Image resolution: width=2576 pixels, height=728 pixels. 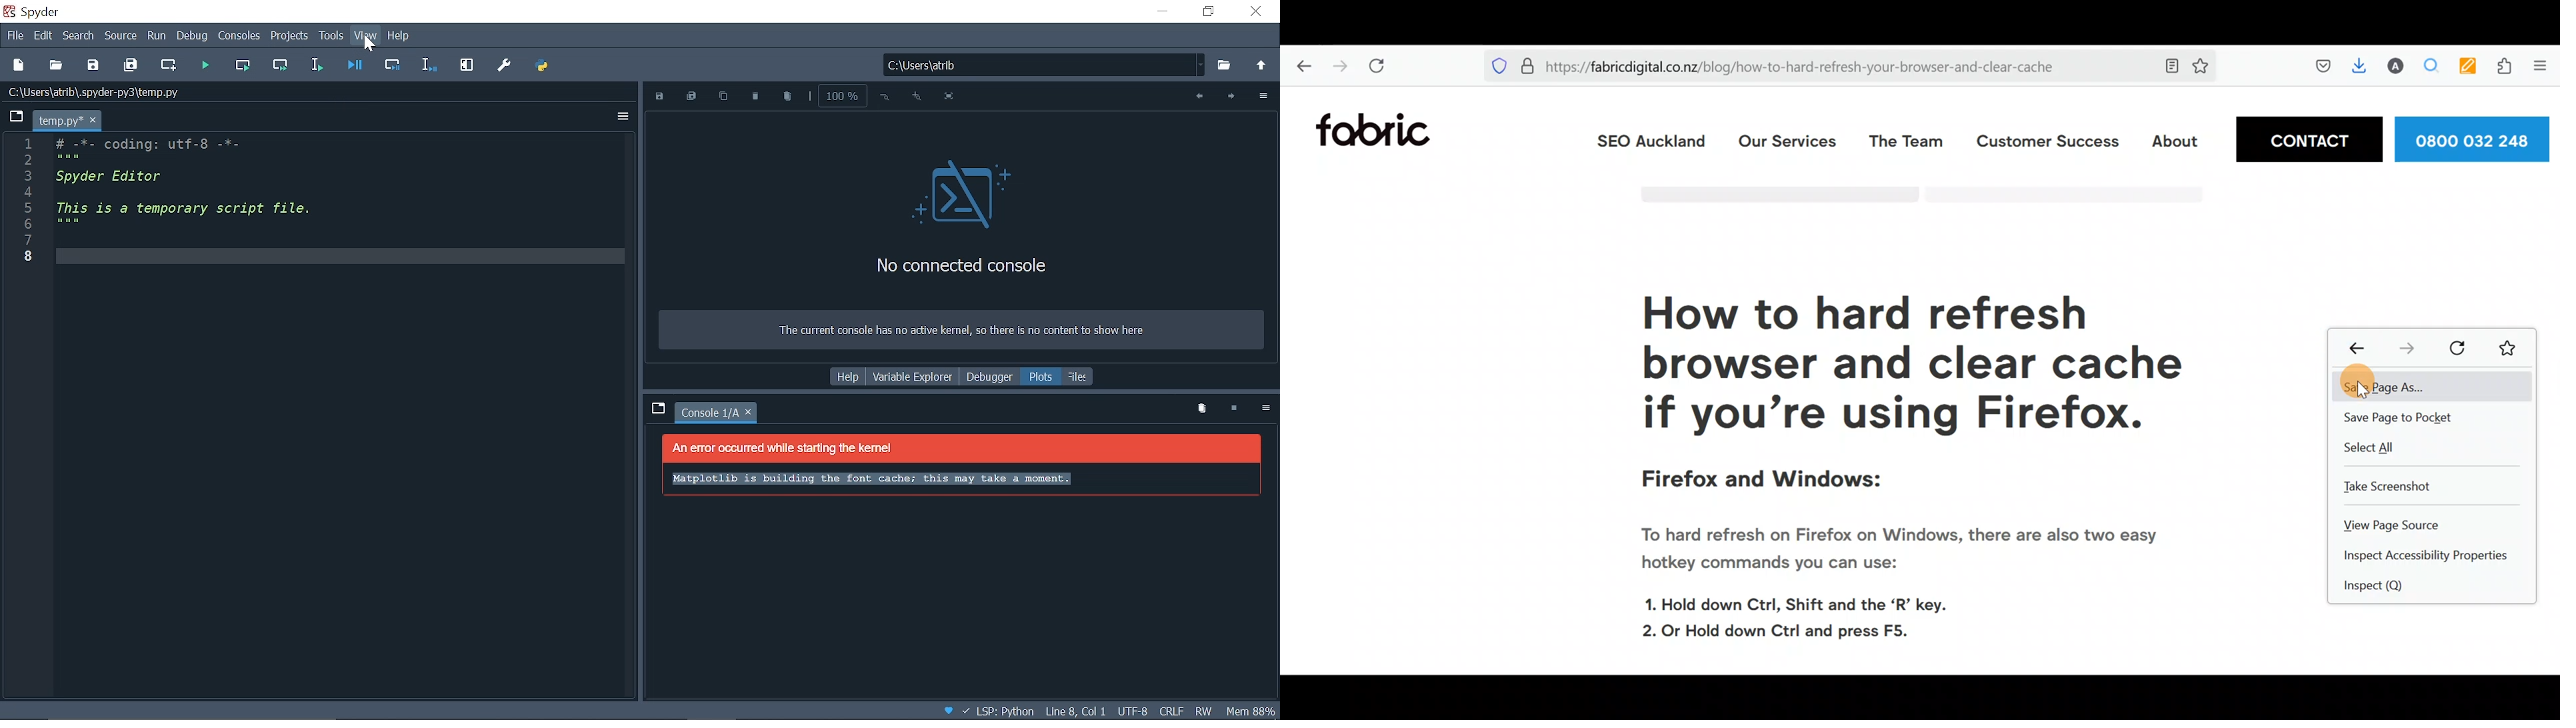 I want to click on Open, so click(x=56, y=64).